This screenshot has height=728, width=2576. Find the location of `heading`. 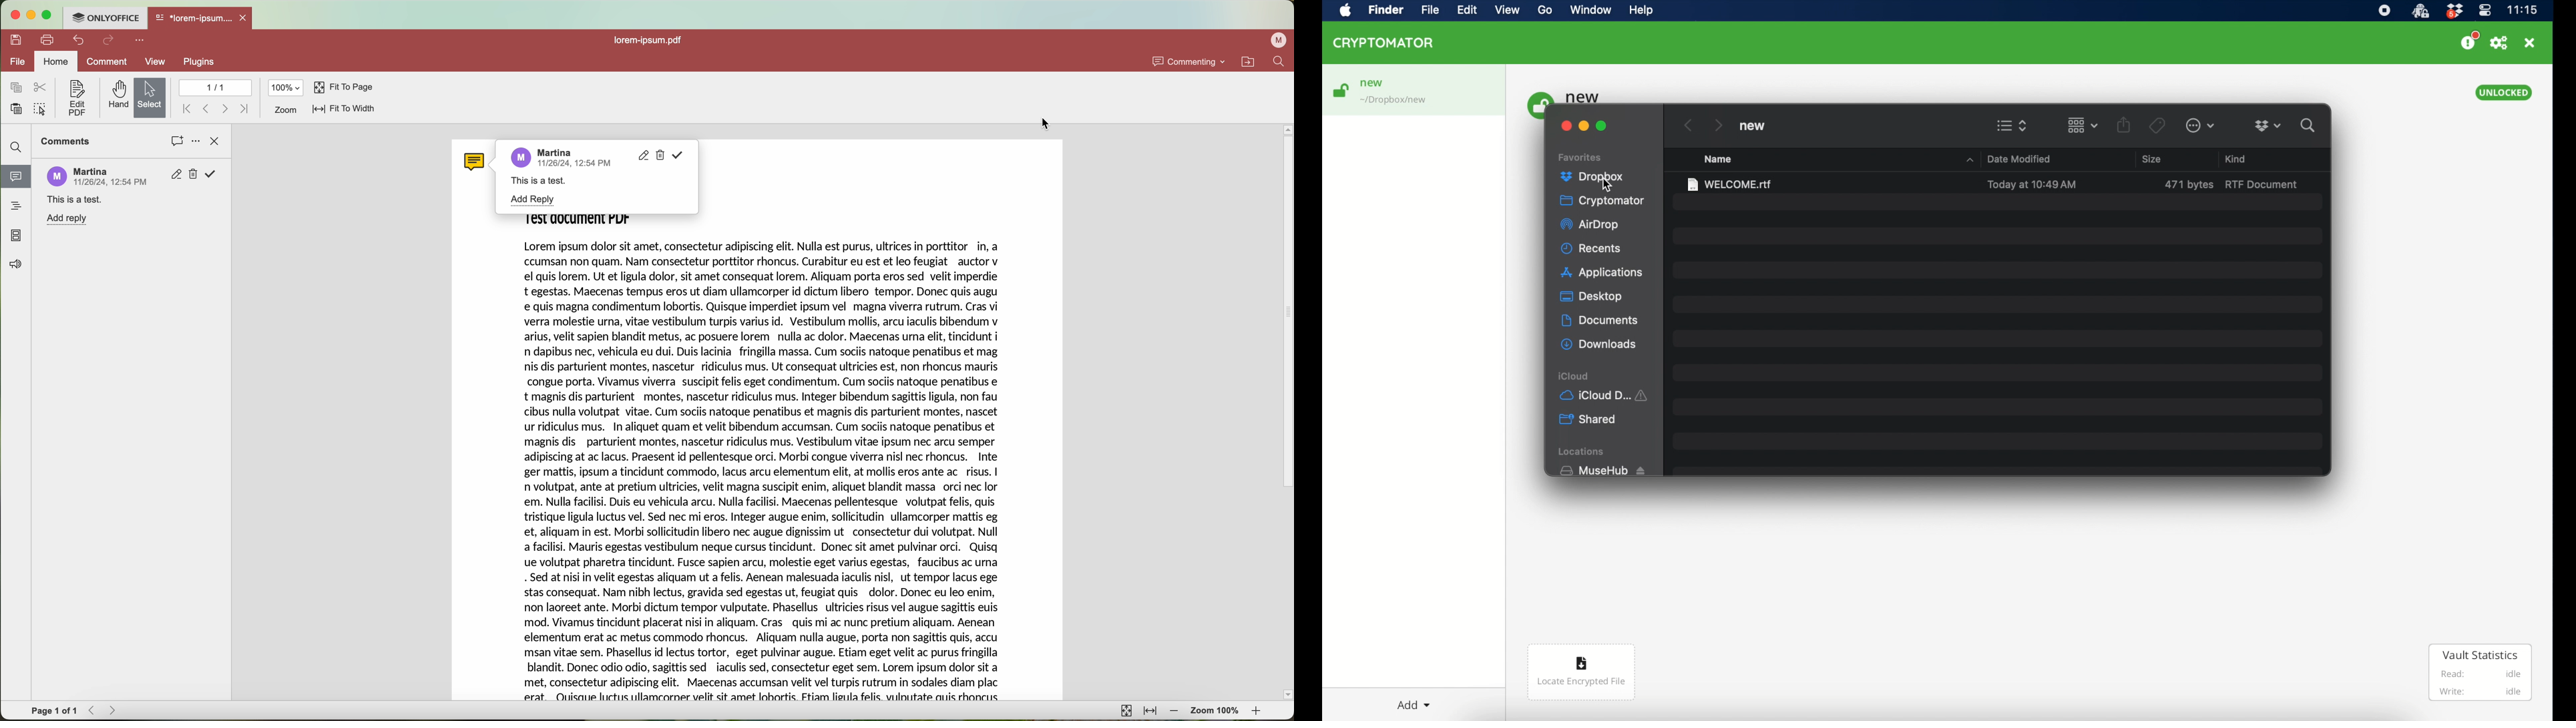

heading is located at coordinates (17, 206).